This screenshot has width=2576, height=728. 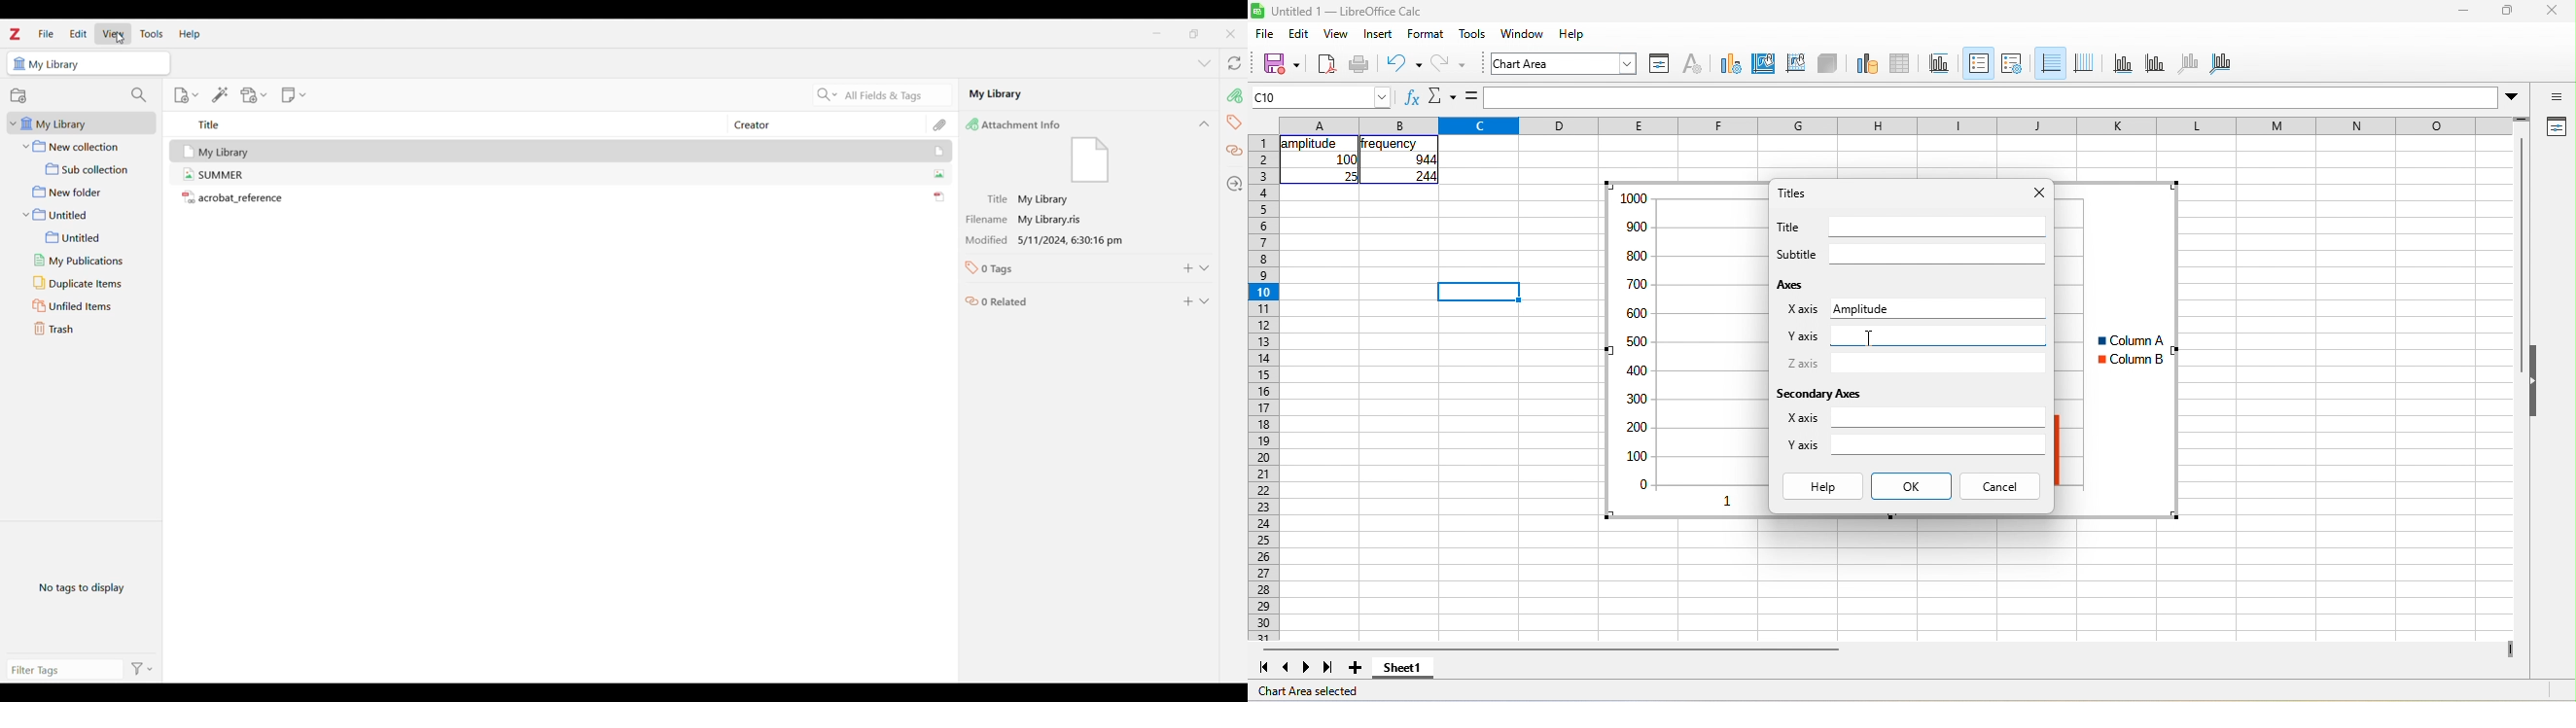 What do you see at coordinates (815, 124) in the screenshot?
I see `Creator column` at bounding box center [815, 124].